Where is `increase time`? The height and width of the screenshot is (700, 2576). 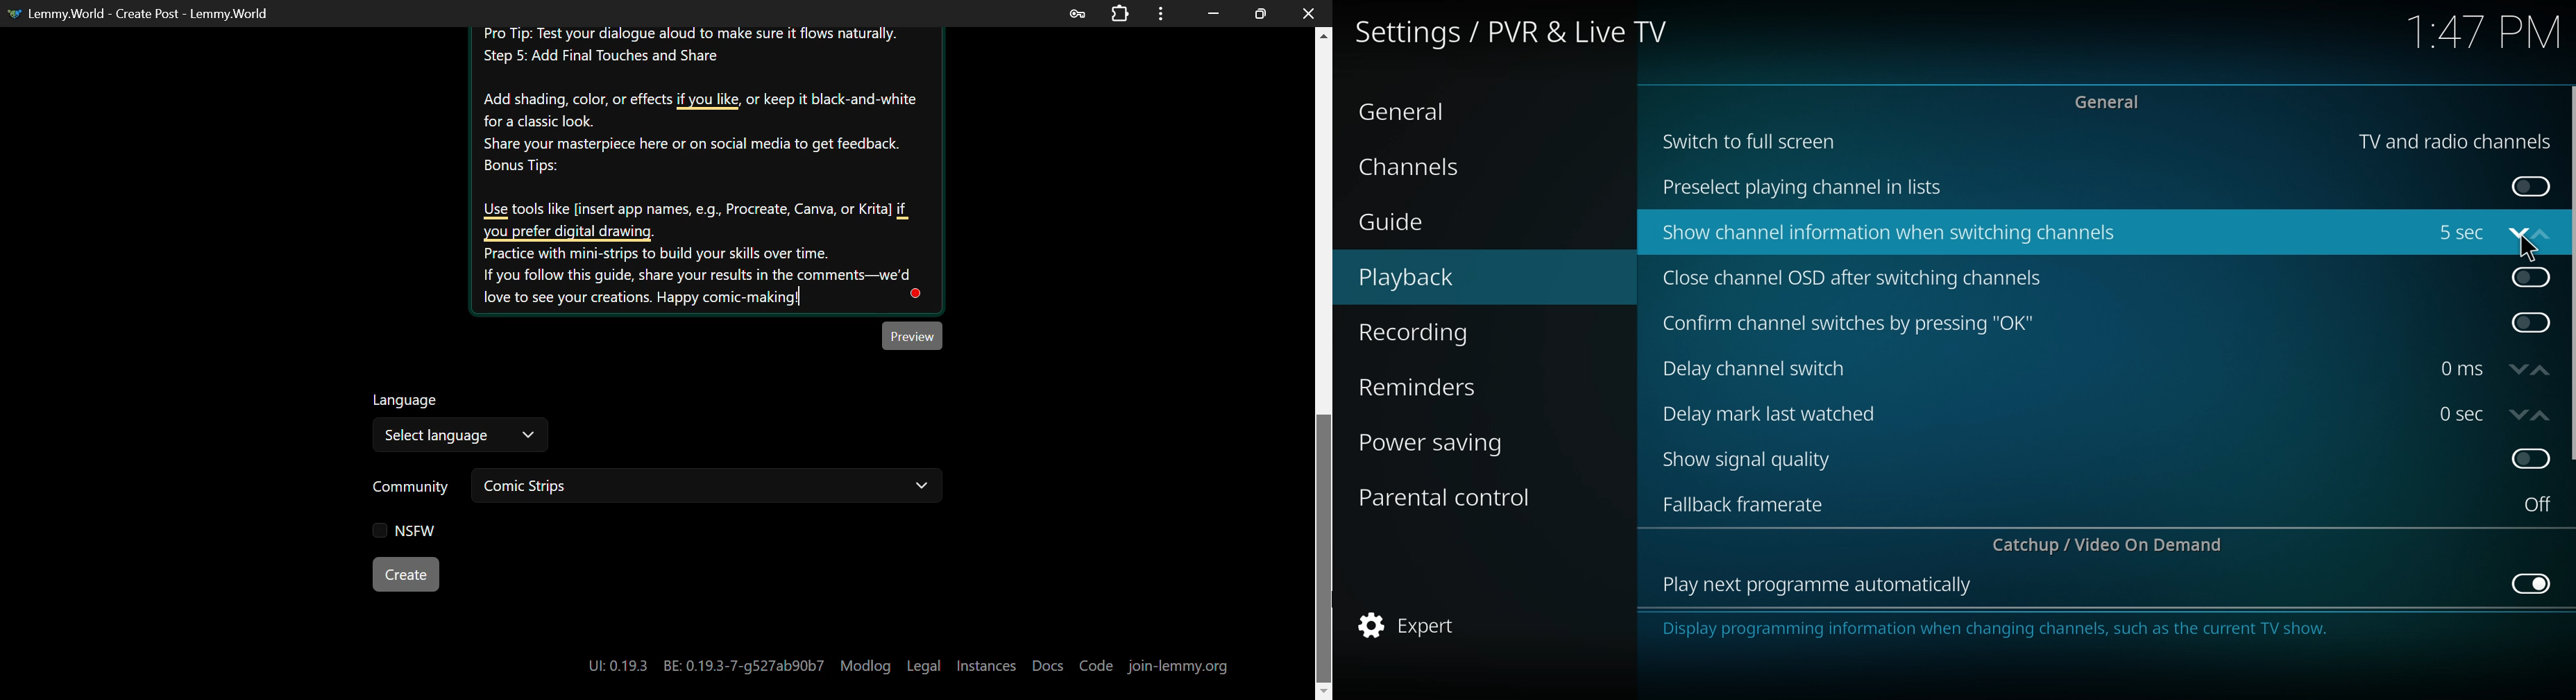 increase time is located at coordinates (2540, 234).